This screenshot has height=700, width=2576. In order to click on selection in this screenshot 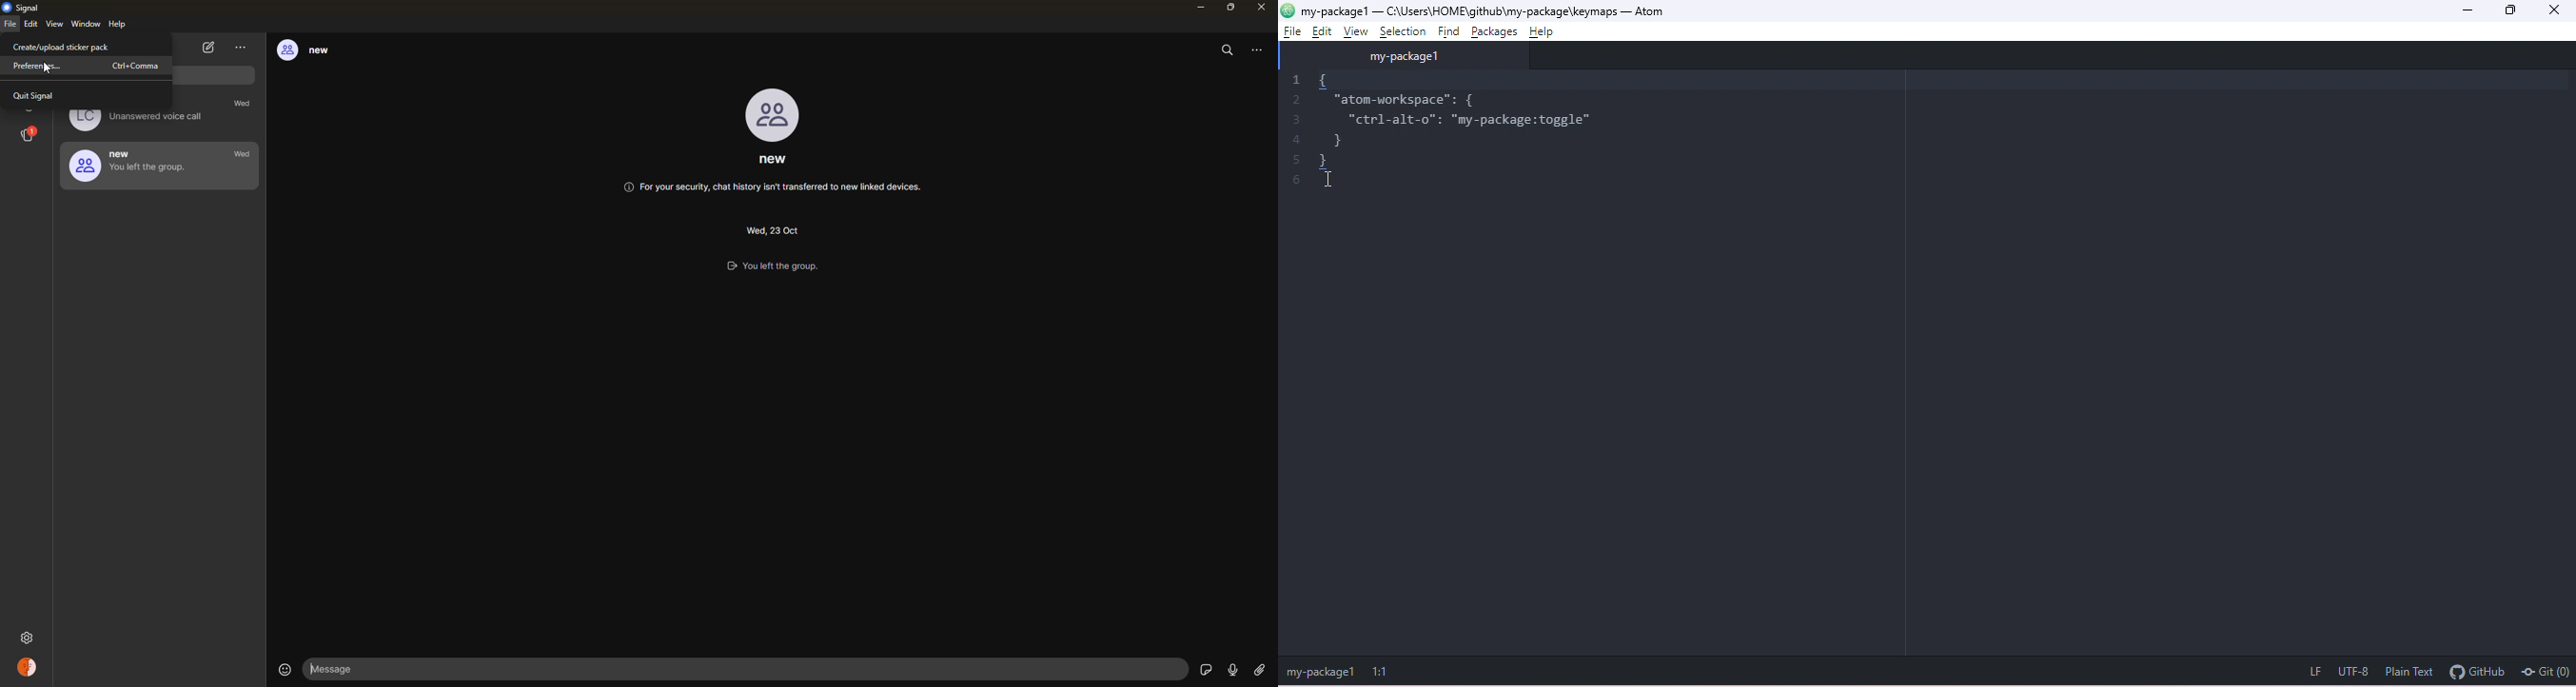, I will do `click(1405, 32)`.